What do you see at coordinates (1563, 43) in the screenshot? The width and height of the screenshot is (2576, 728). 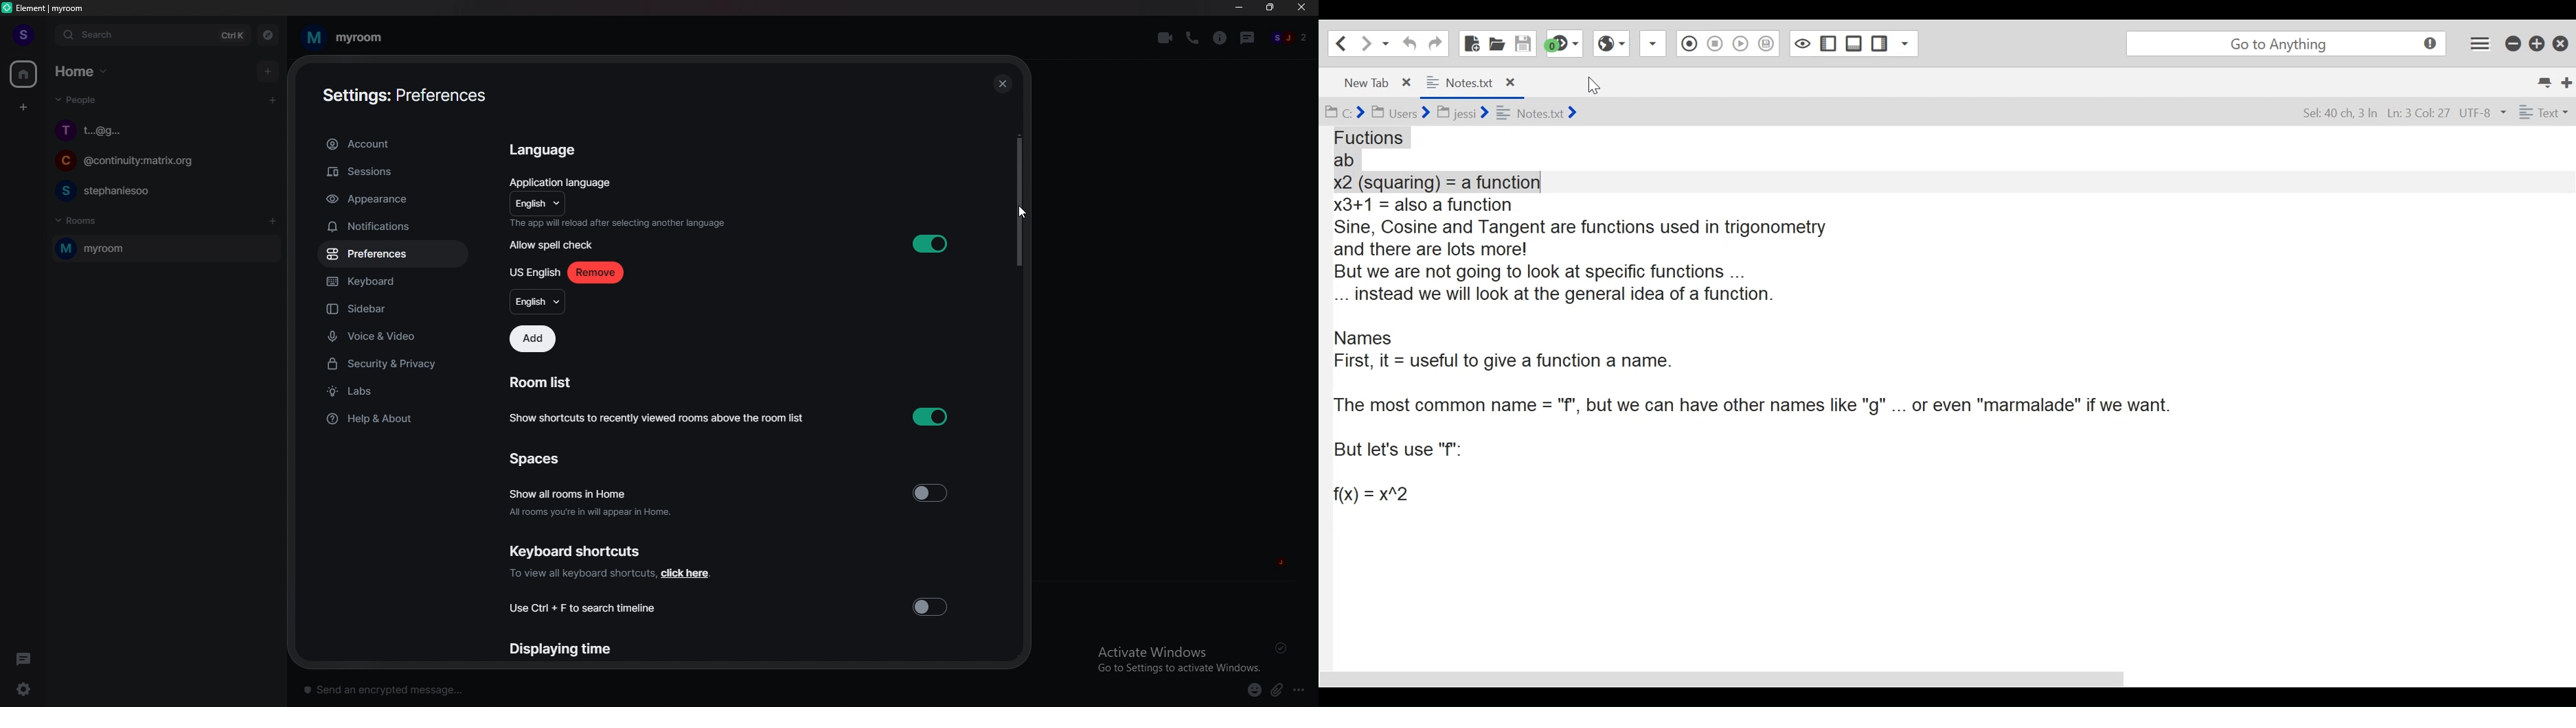 I see `Jump to next Syntax checking result` at bounding box center [1563, 43].